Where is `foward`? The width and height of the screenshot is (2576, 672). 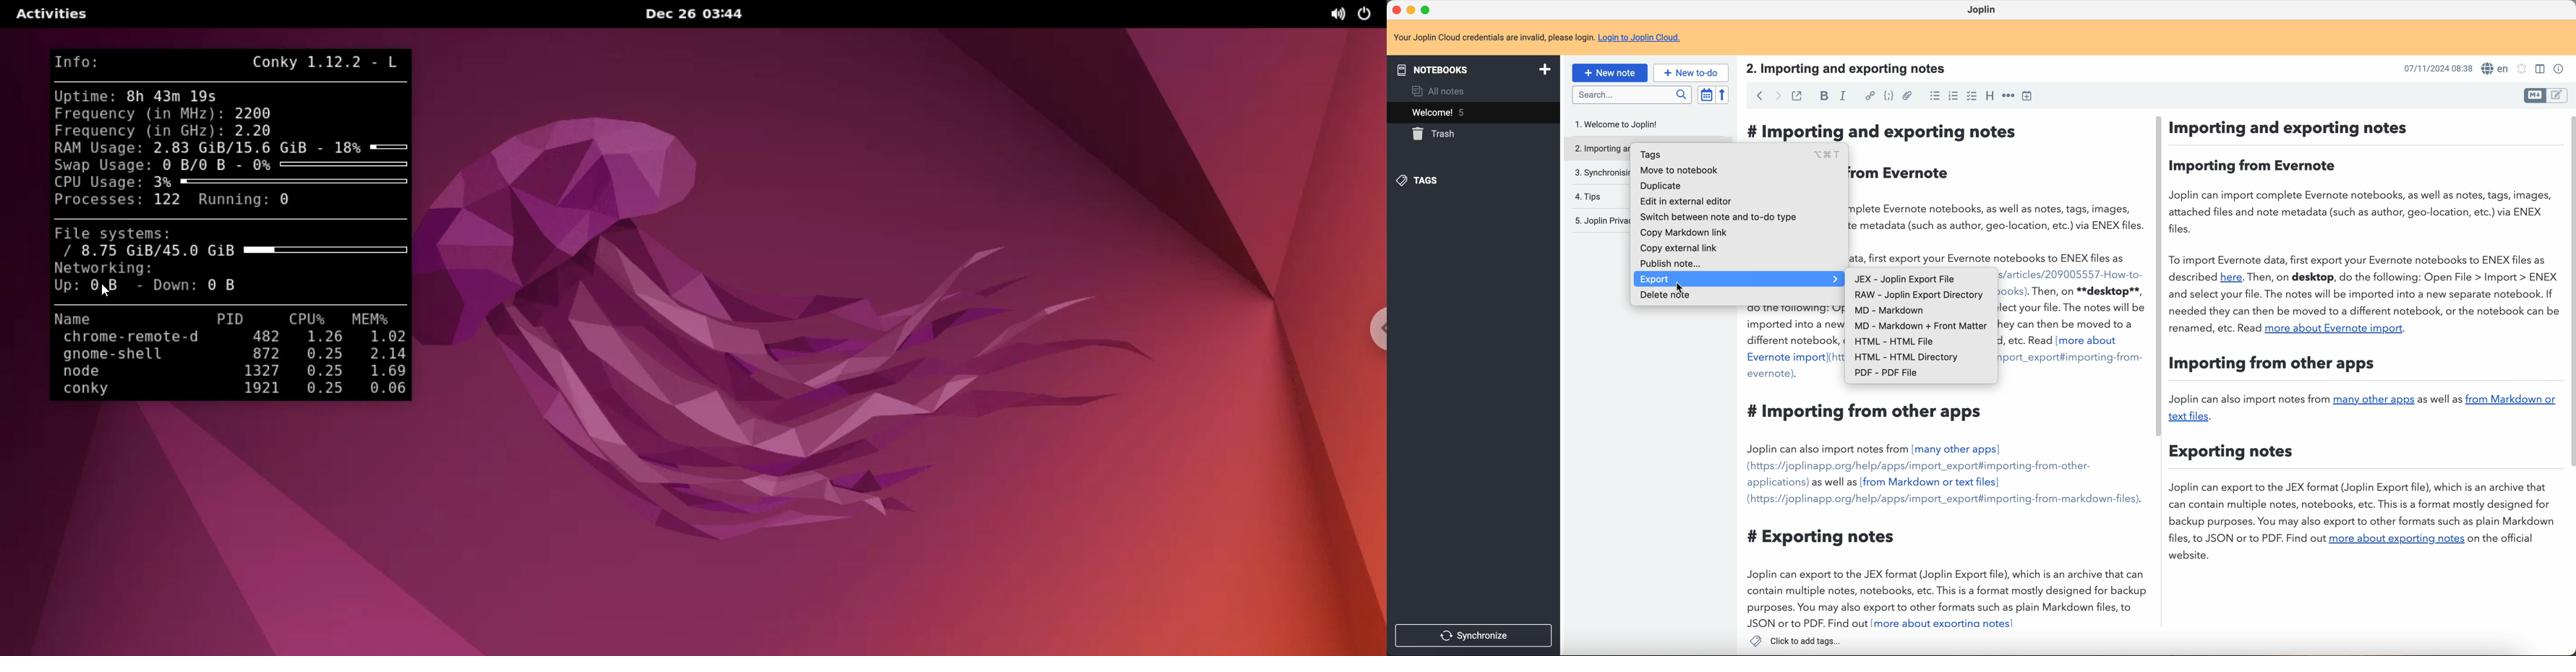 foward is located at coordinates (1775, 97).